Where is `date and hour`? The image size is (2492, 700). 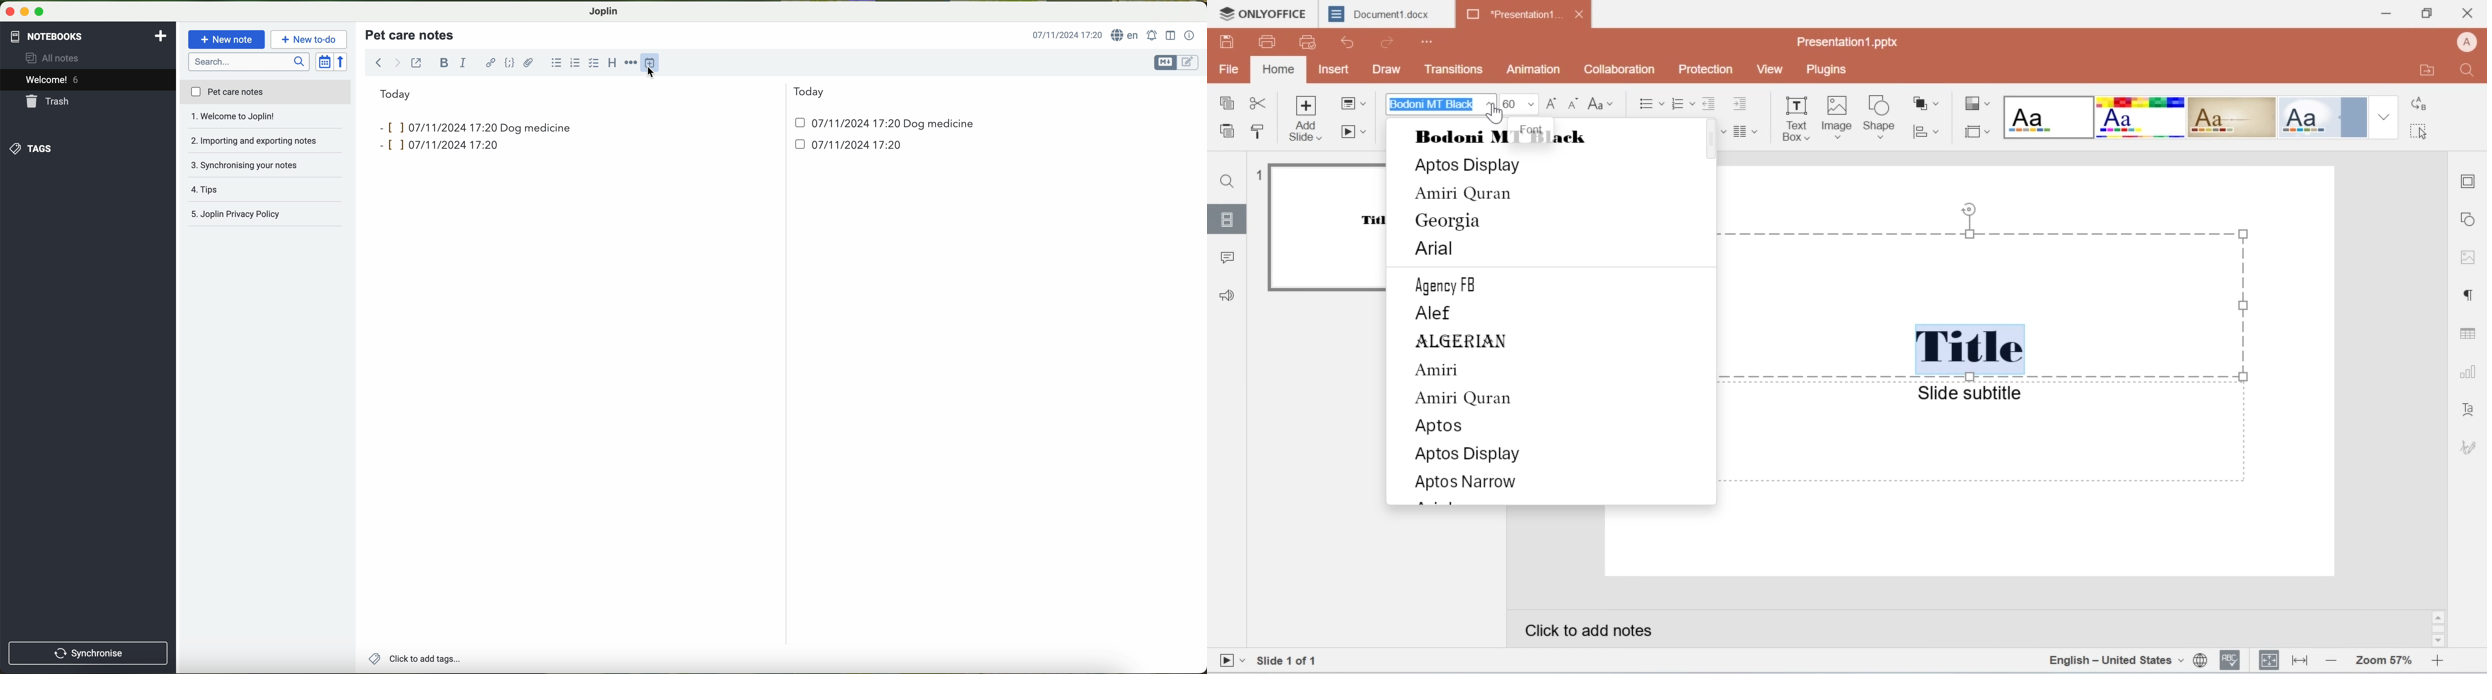
date and hour is located at coordinates (640, 148).